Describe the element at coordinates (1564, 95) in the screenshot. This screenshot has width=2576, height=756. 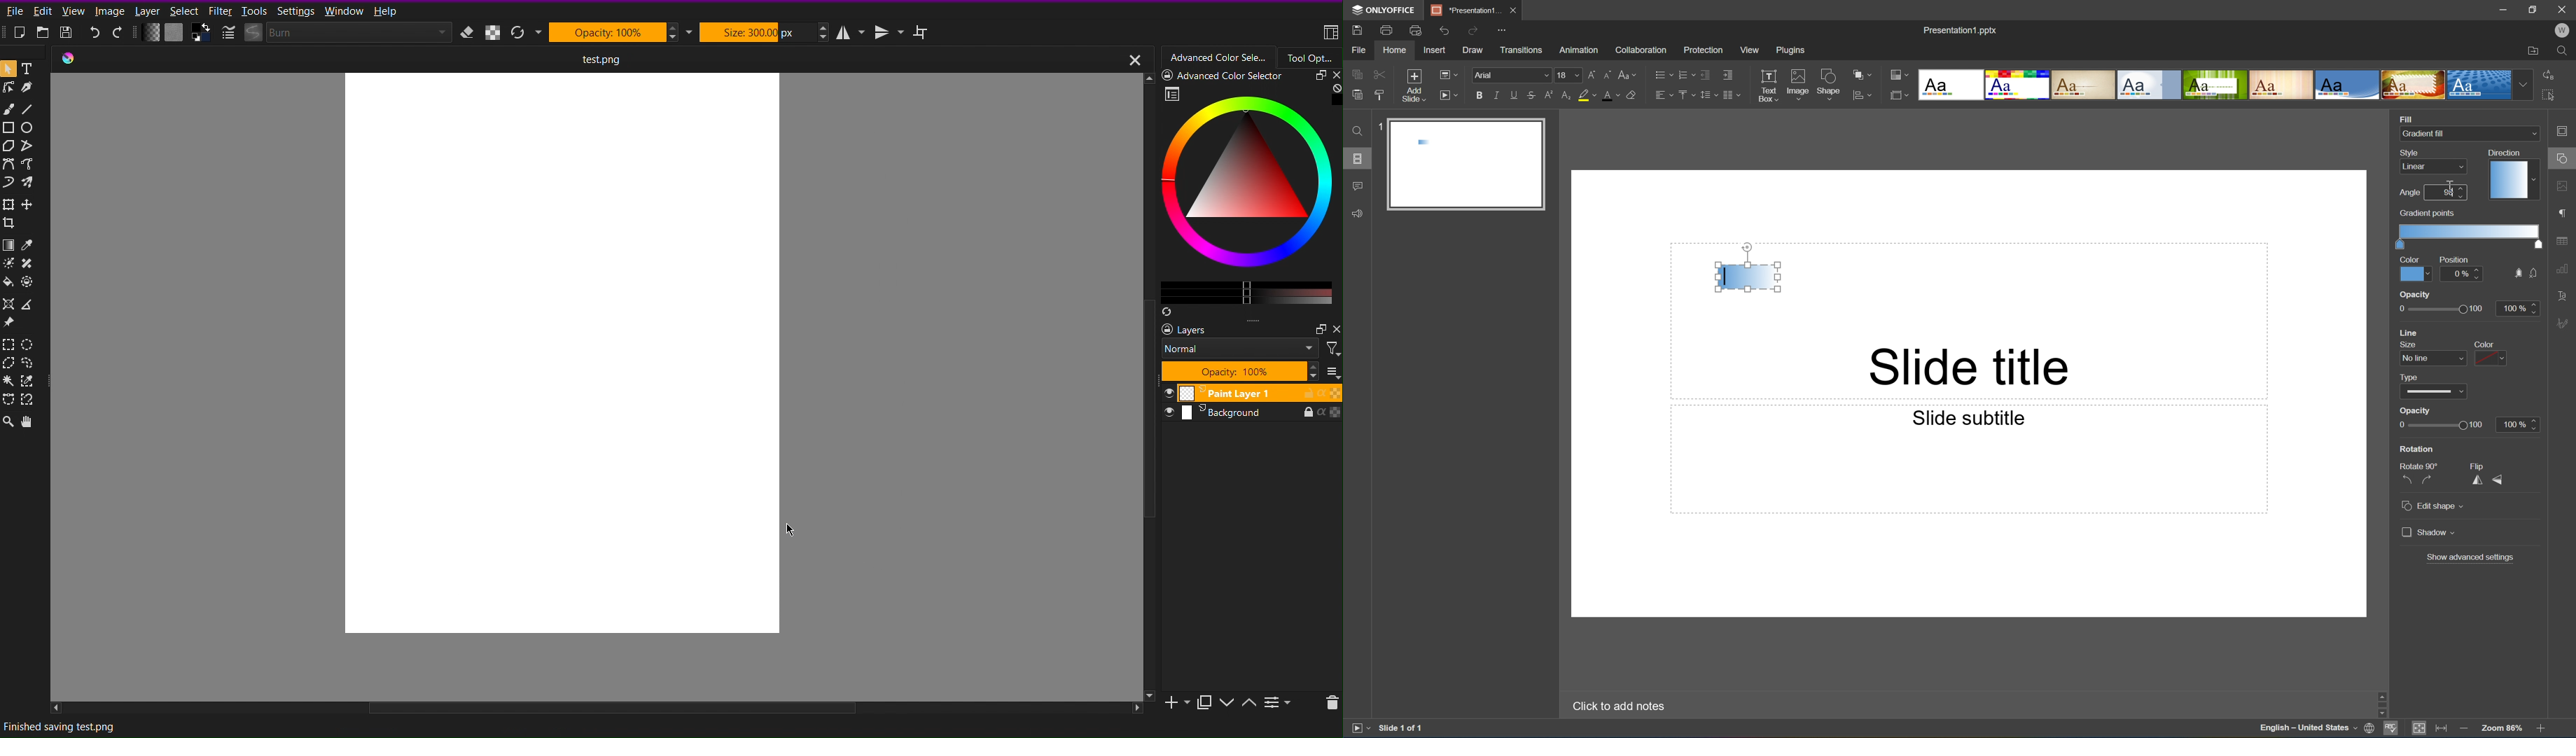
I see `Subscript` at that location.